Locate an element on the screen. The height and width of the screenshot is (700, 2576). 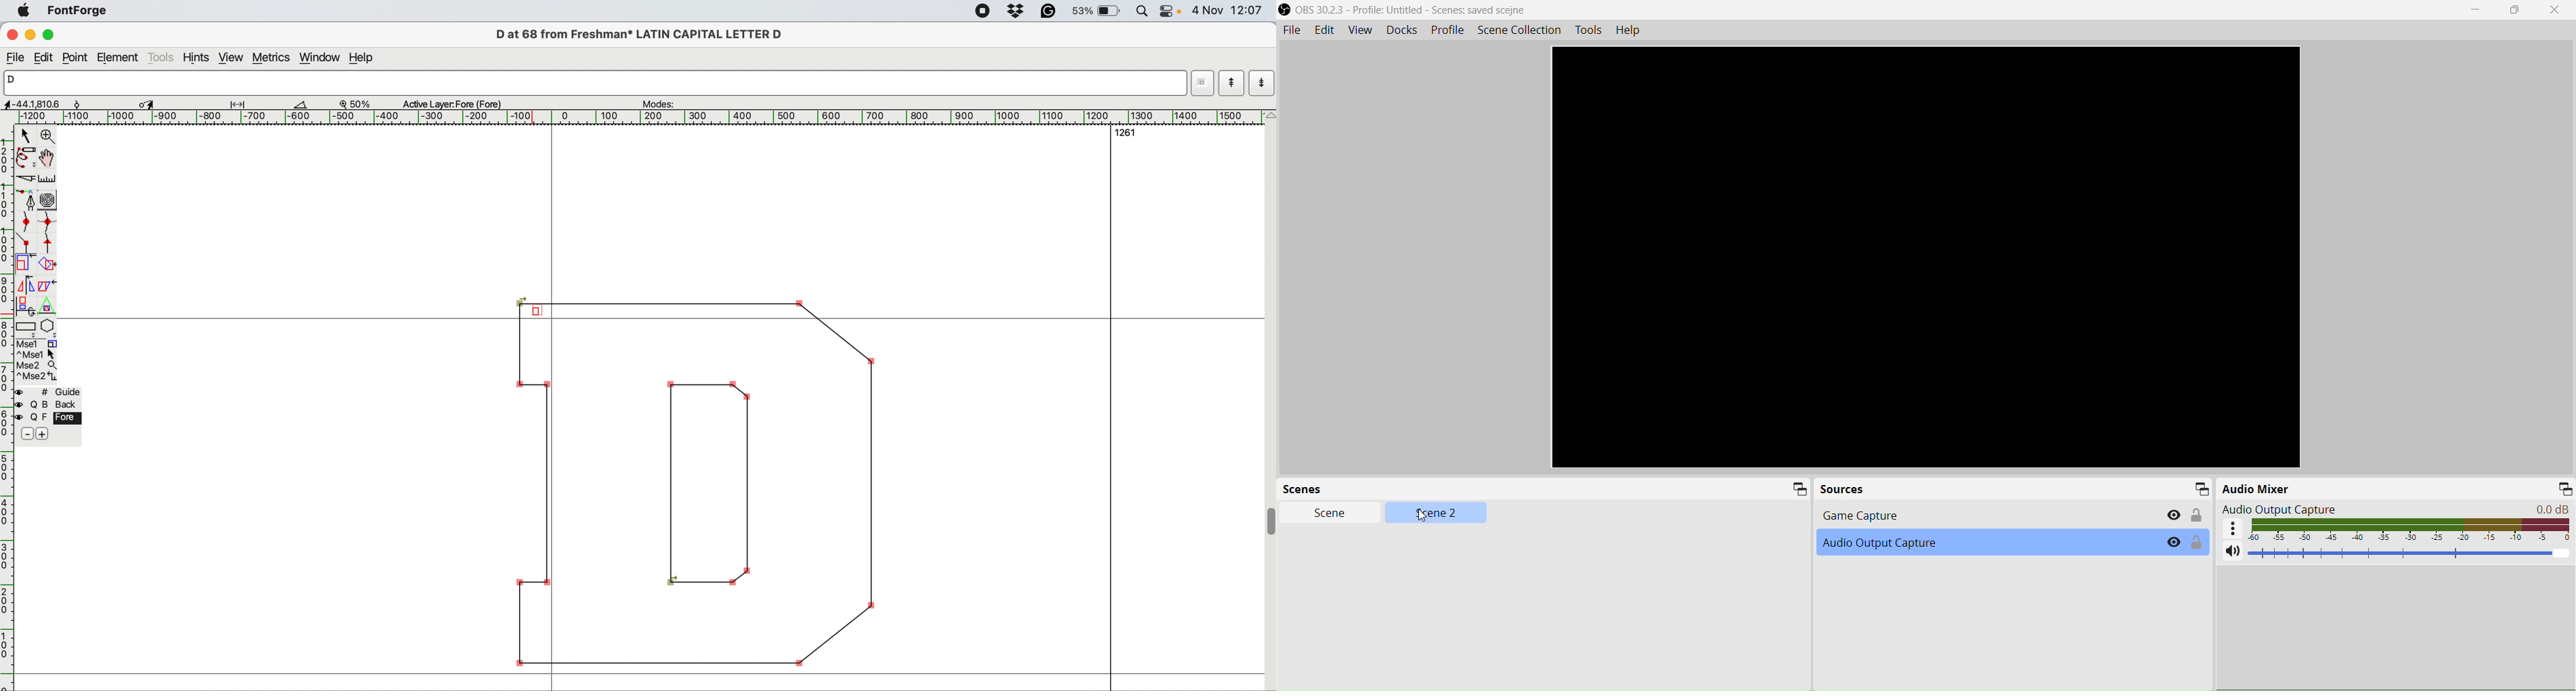
rectanlge or ellipse is located at coordinates (27, 328).